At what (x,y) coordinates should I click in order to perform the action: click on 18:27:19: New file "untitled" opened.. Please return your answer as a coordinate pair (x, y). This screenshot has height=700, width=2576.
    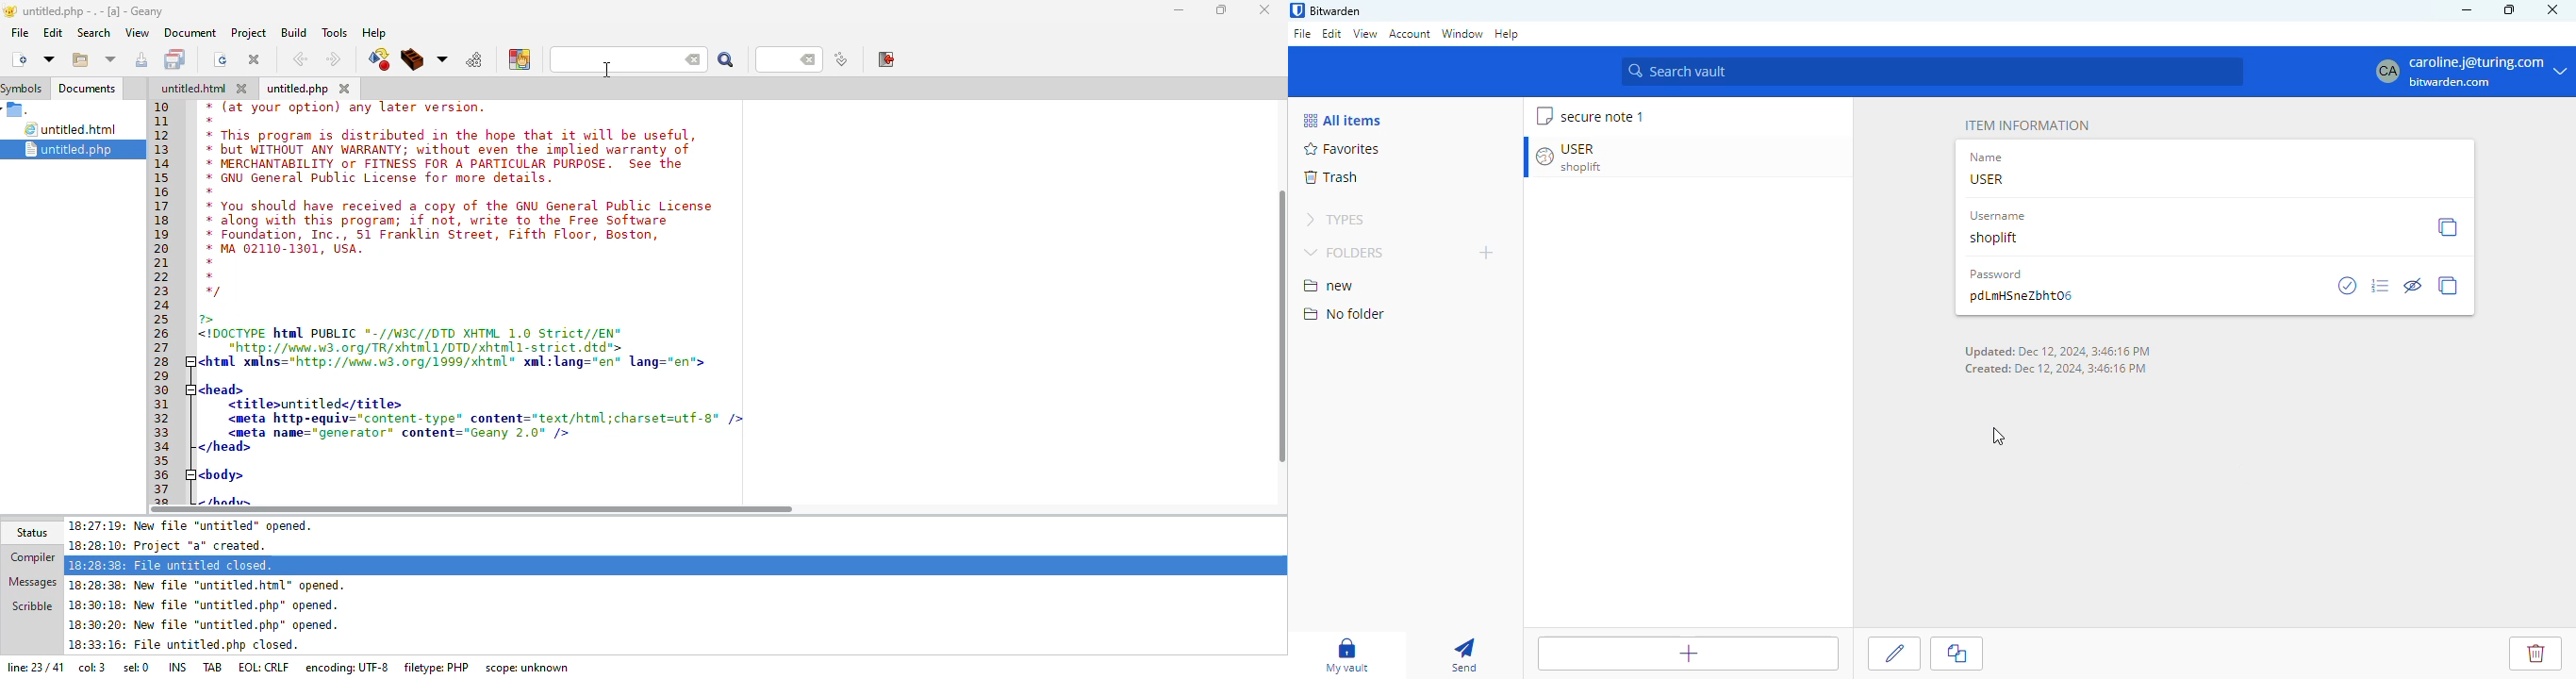
    Looking at the image, I should click on (198, 525).